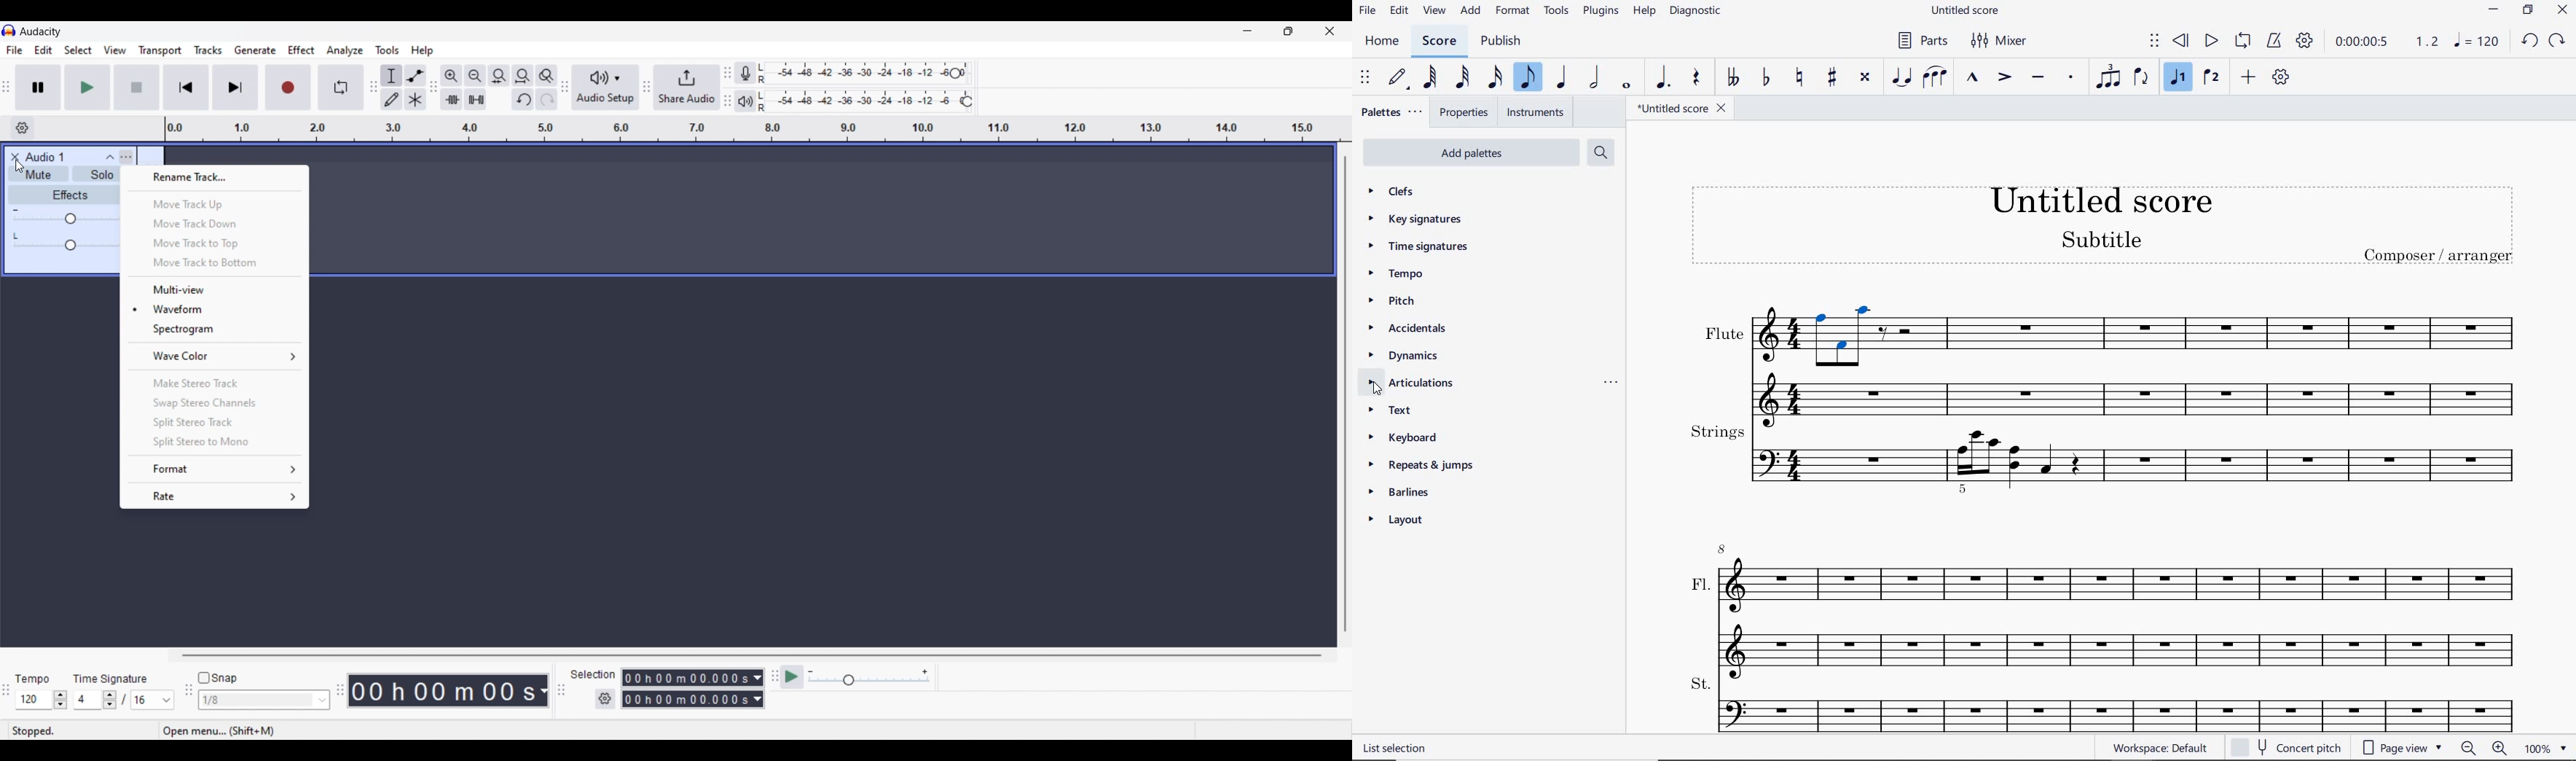 The image size is (2576, 784). Describe the element at coordinates (38, 87) in the screenshot. I see `Pause` at that location.